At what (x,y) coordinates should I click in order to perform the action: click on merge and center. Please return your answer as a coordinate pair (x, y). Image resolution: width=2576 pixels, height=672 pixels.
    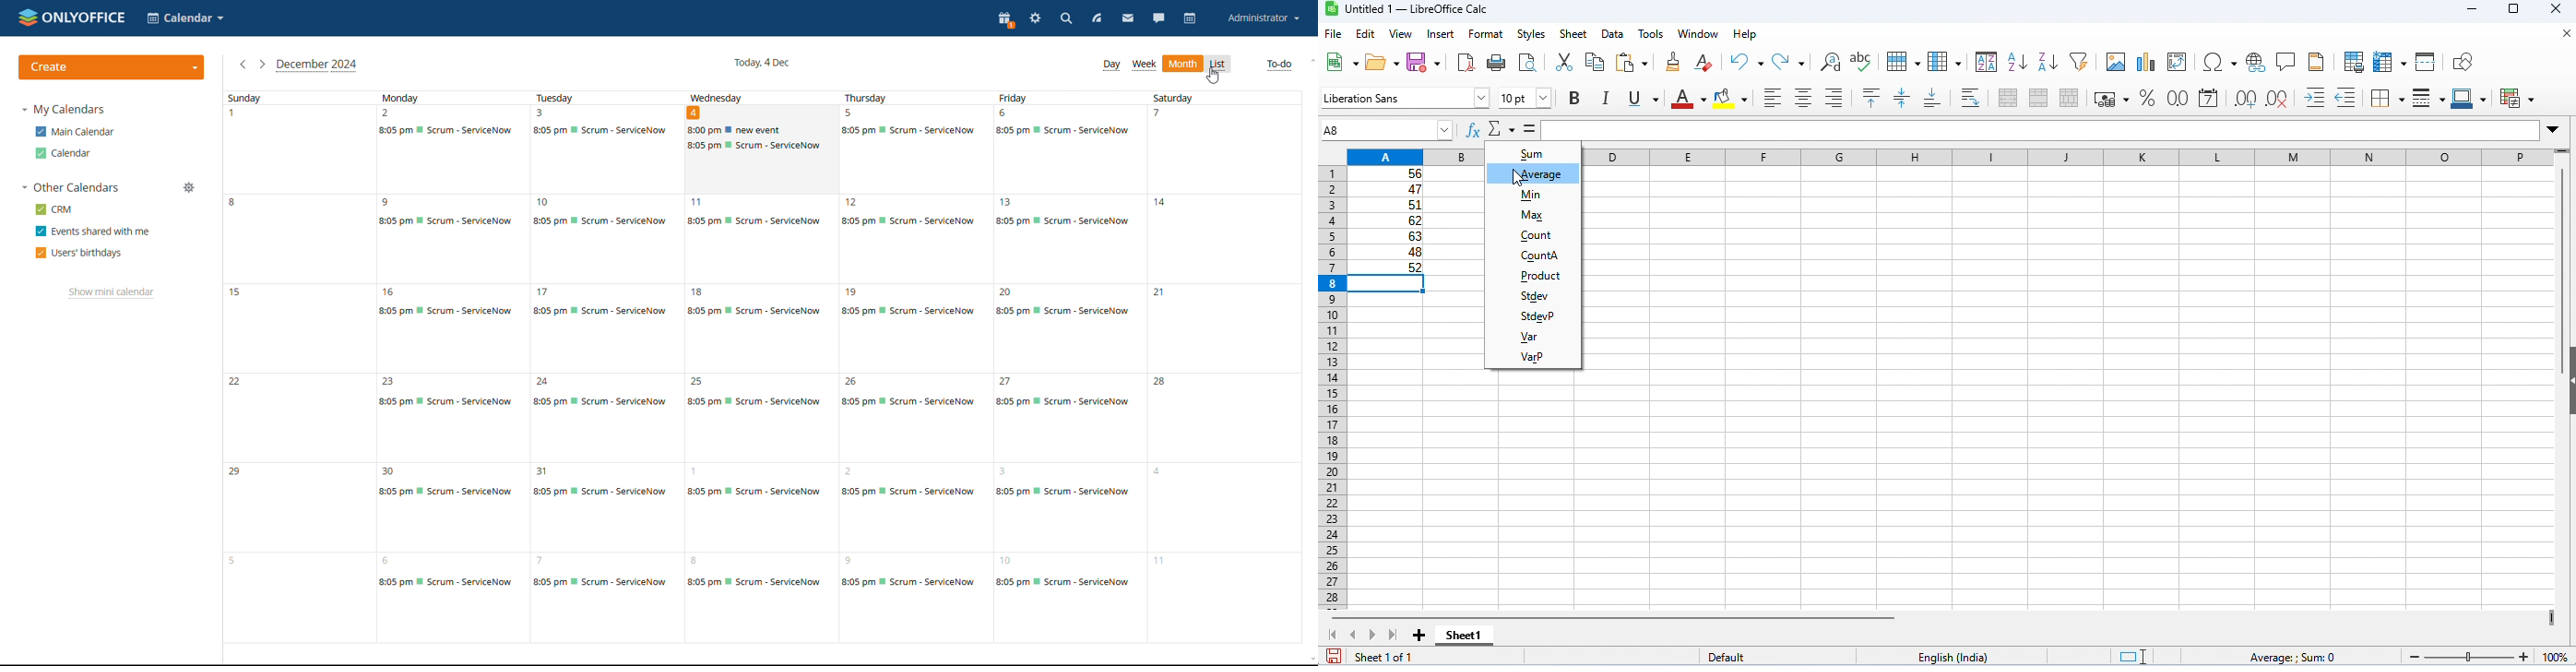
    Looking at the image, I should click on (2009, 98).